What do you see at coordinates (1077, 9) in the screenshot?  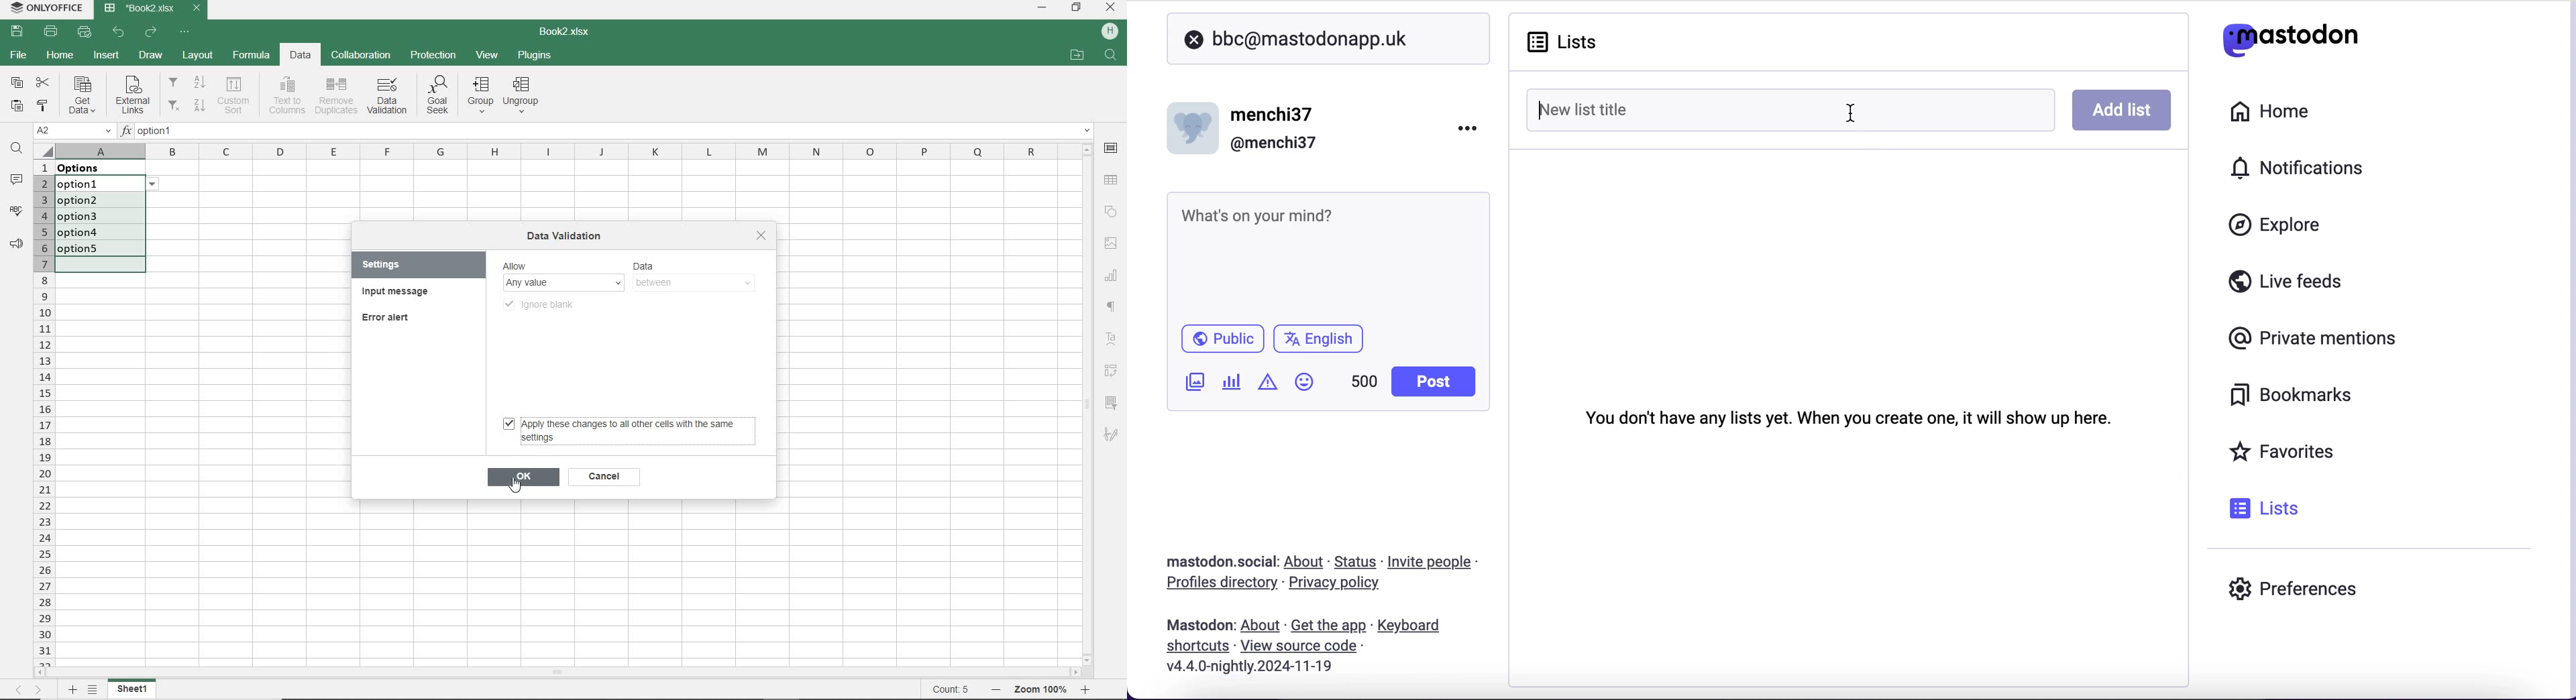 I see `RESTORE DOWN` at bounding box center [1077, 9].